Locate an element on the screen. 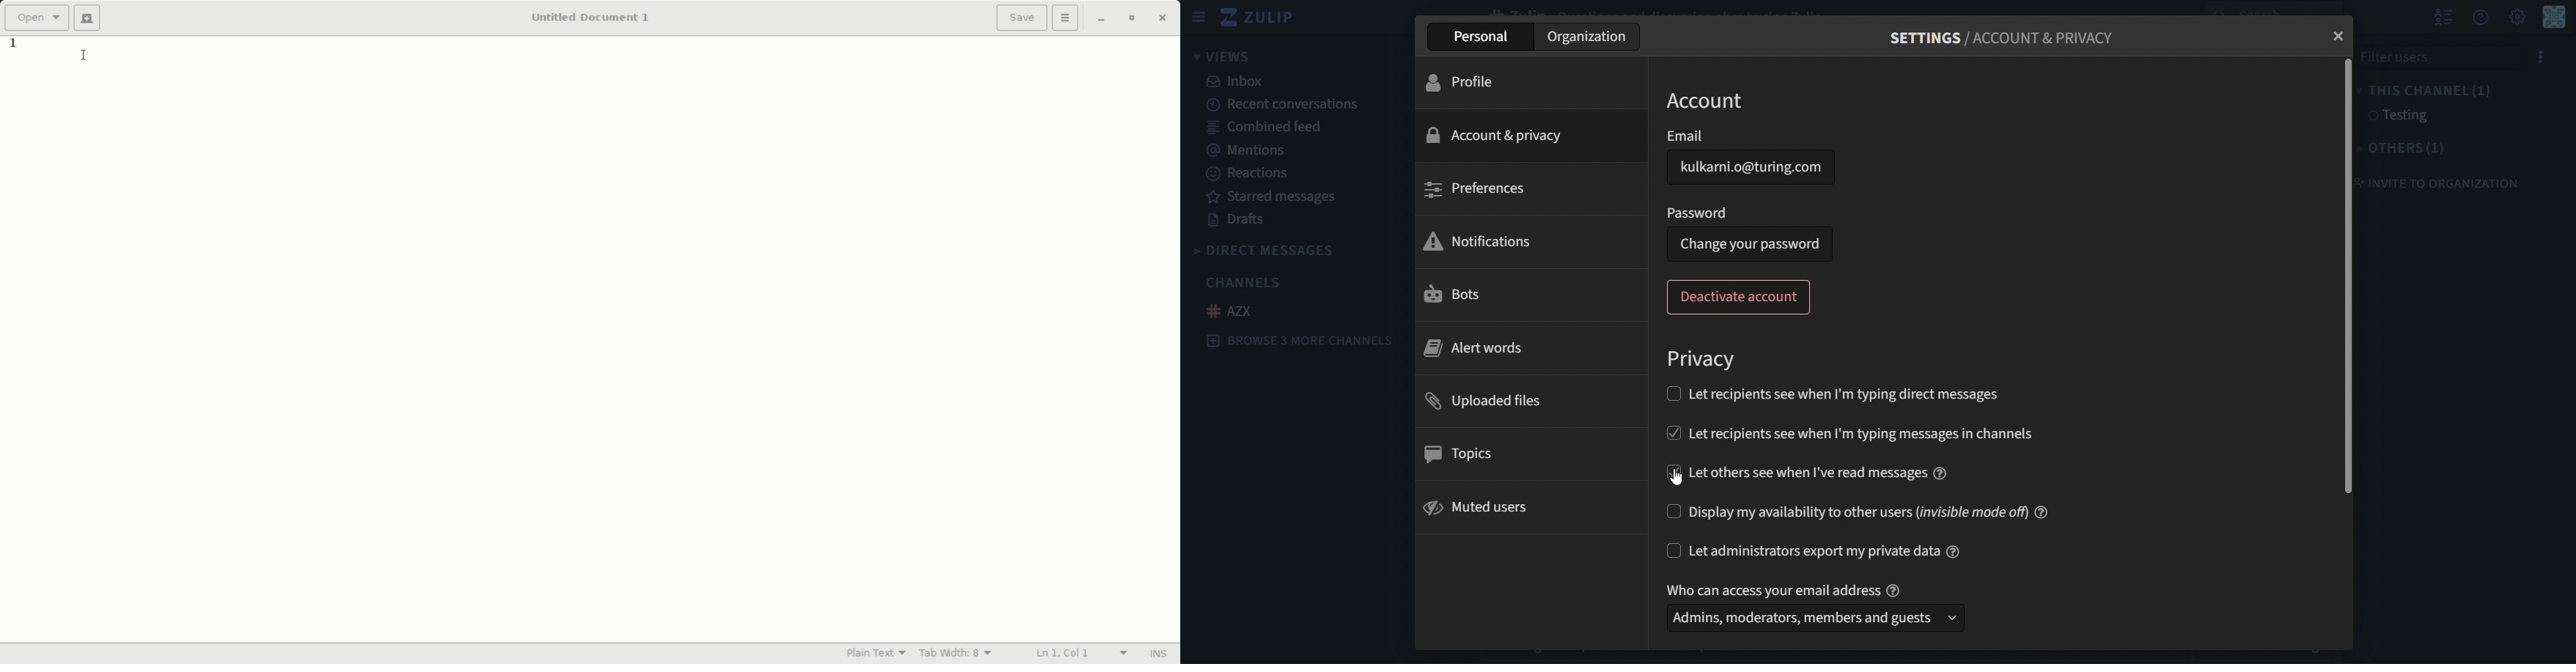 This screenshot has height=672, width=2576. account is located at coordinates (1709, 102).